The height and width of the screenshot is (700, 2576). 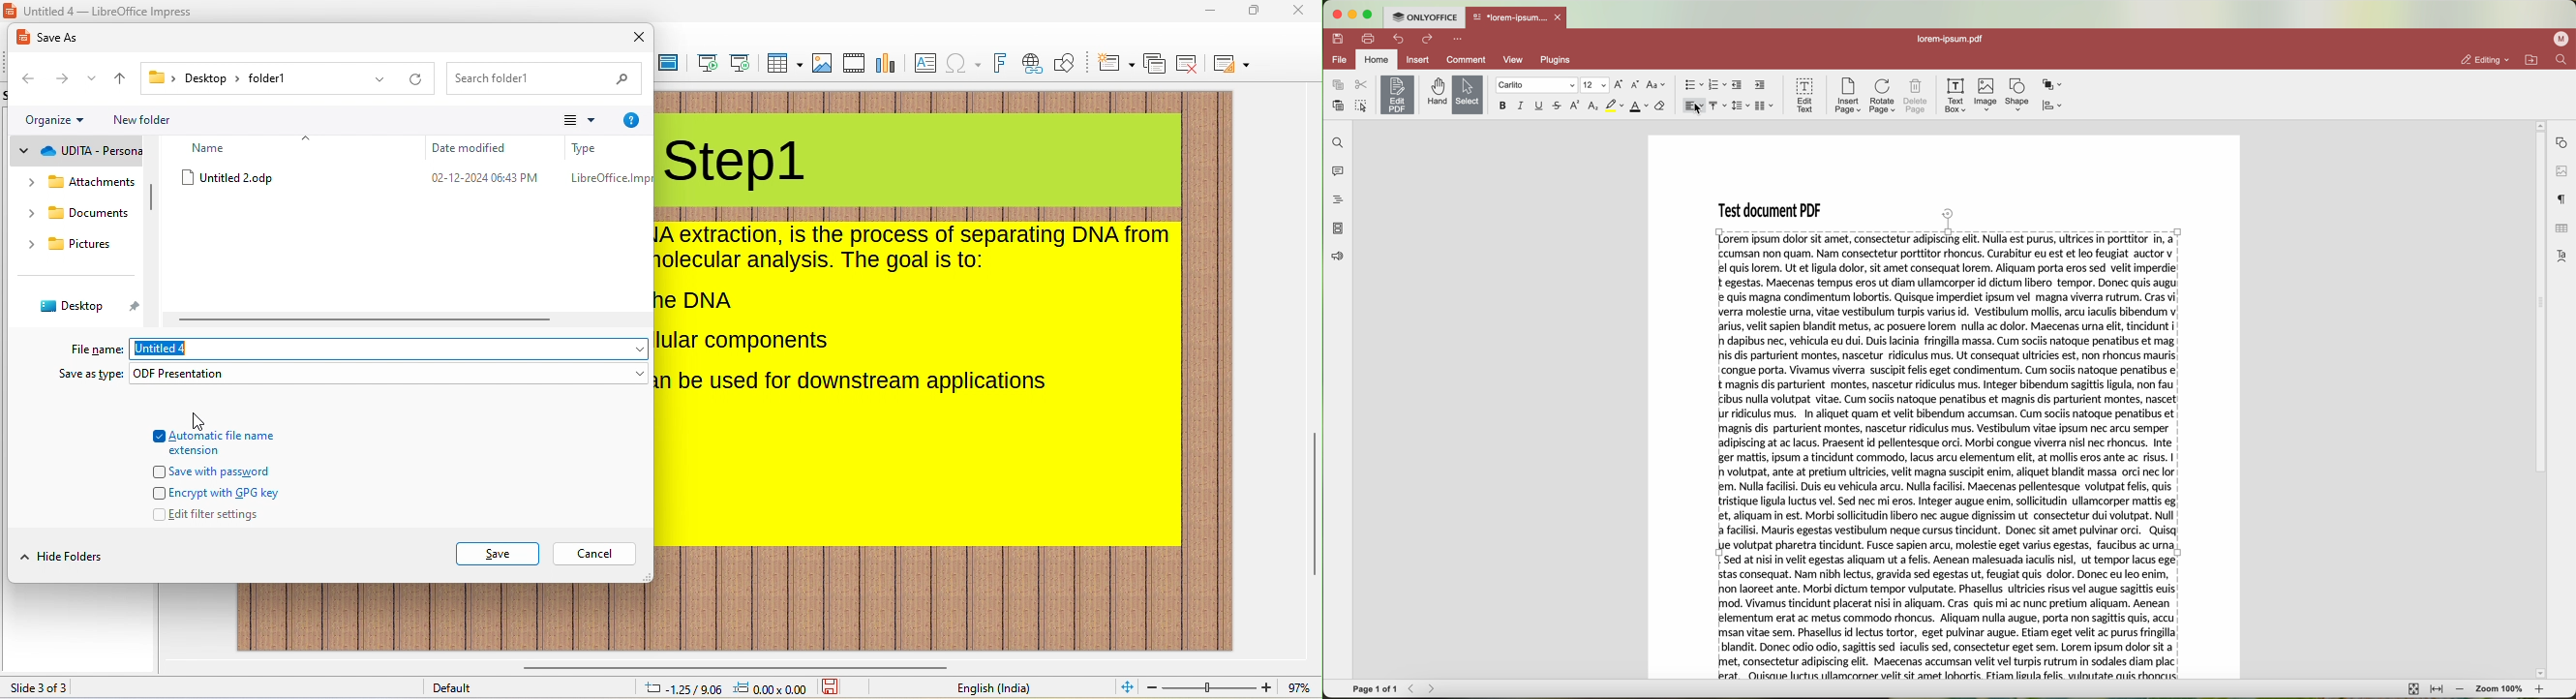 What do you see at coordinates (1717, 86) in the screenshot?
I see `numbered list` at bounding box center [1717, 86].